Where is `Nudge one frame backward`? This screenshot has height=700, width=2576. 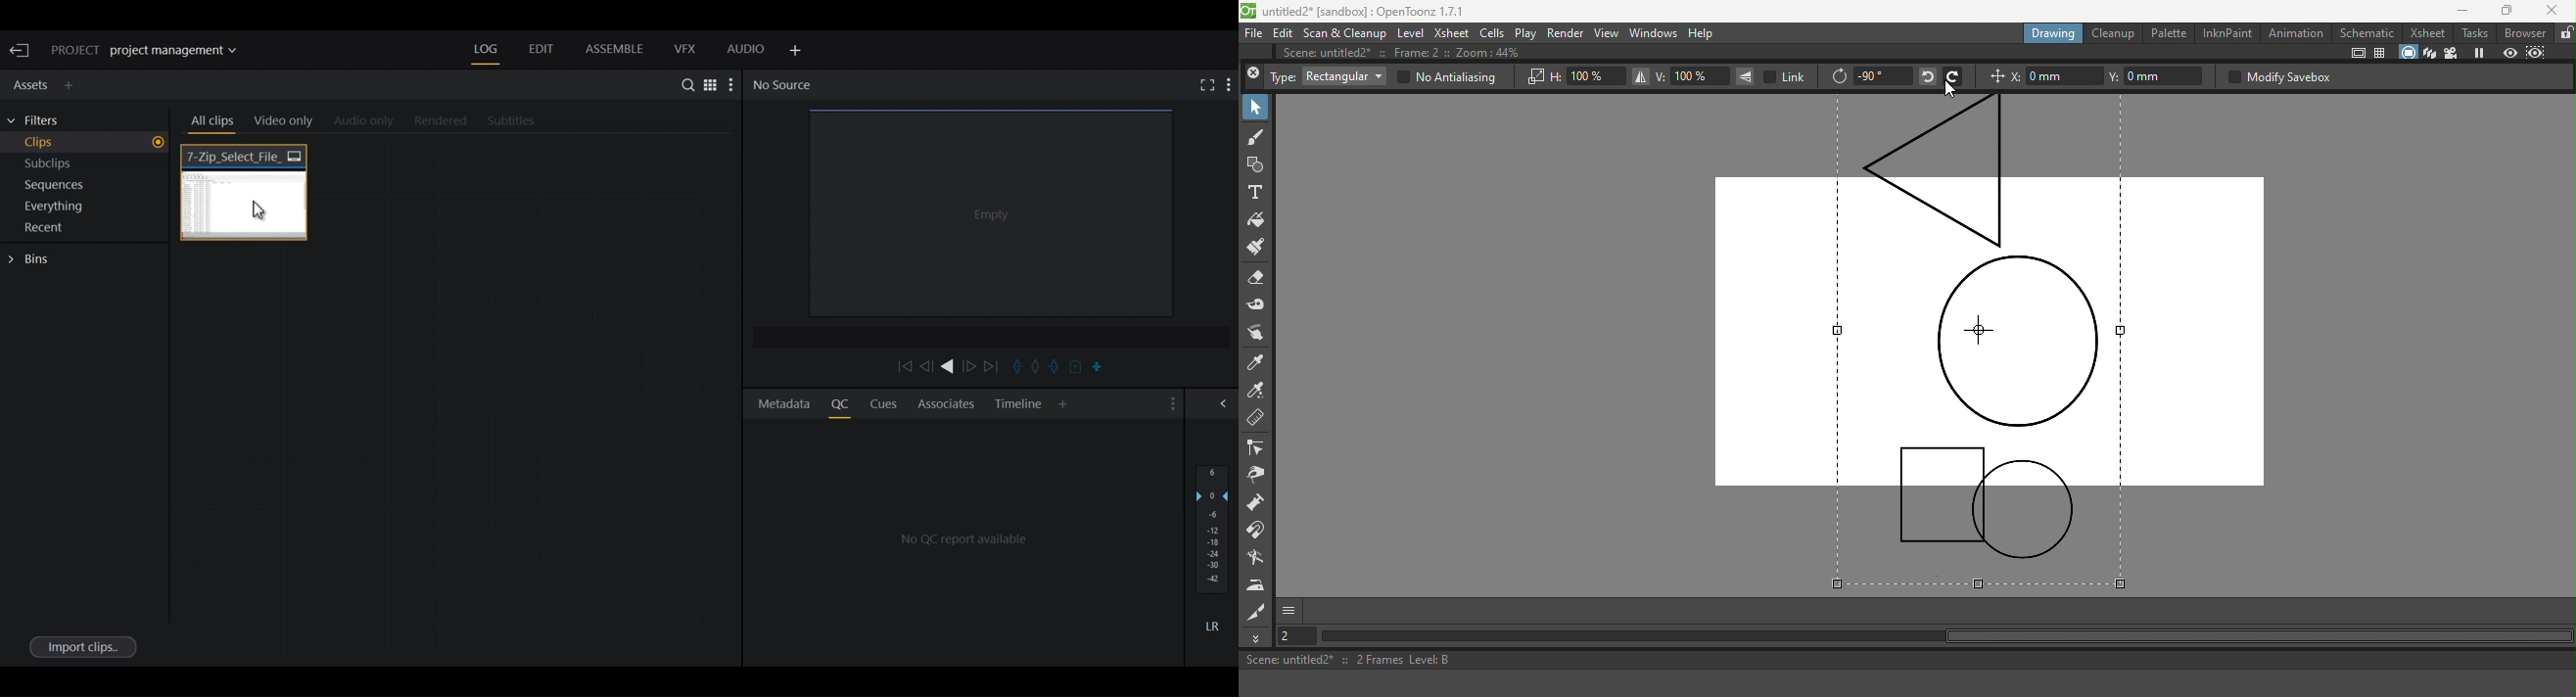
Nudge one frame backward is located at coordinates (926, 367).